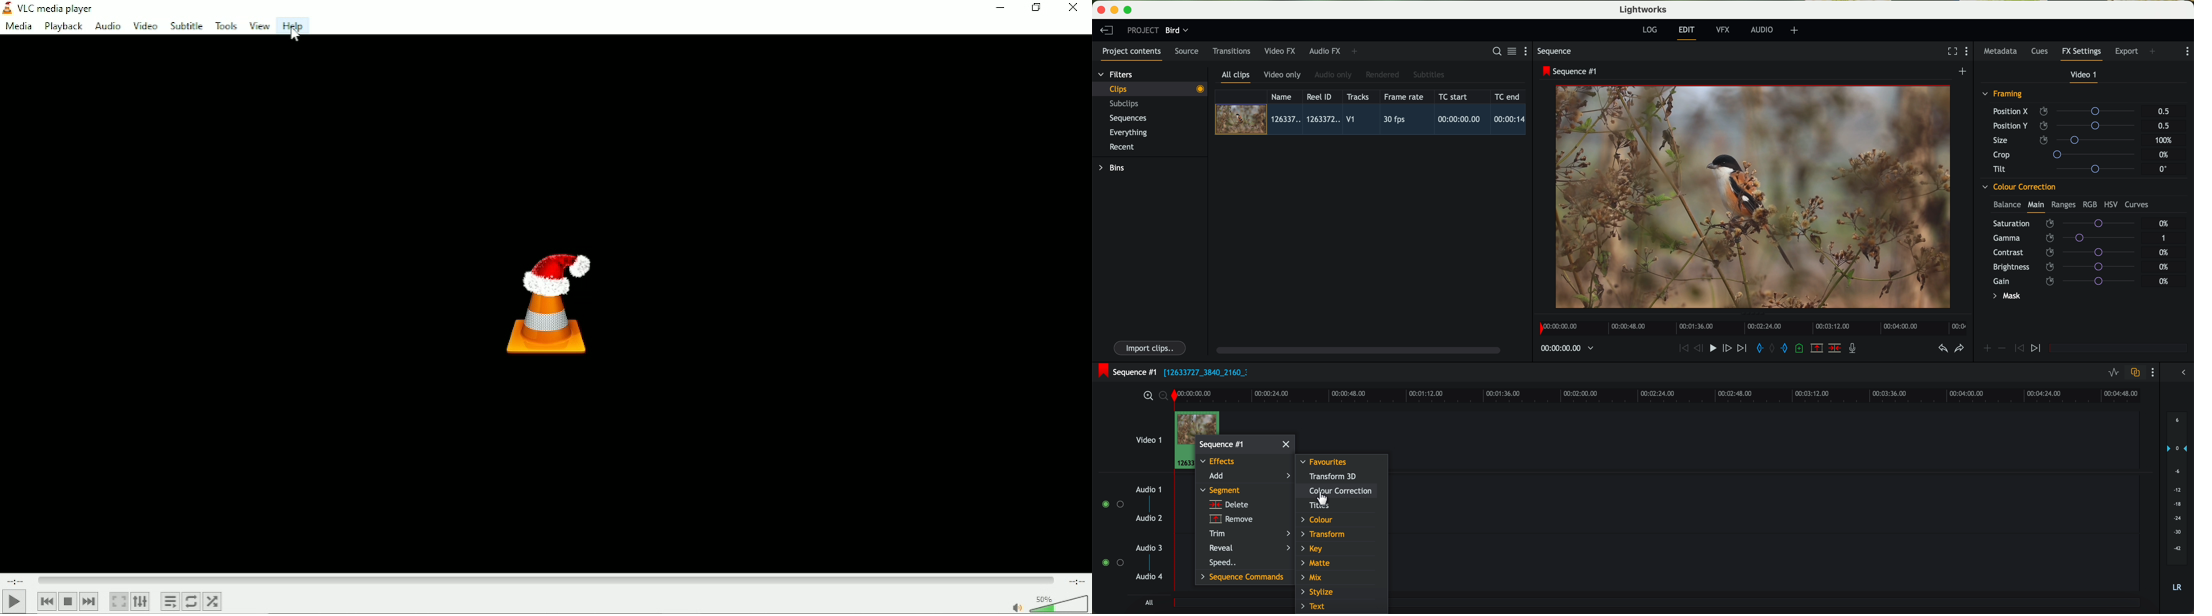 The image size is (2212, 616). I want to click on Audio, so click(107, 28).